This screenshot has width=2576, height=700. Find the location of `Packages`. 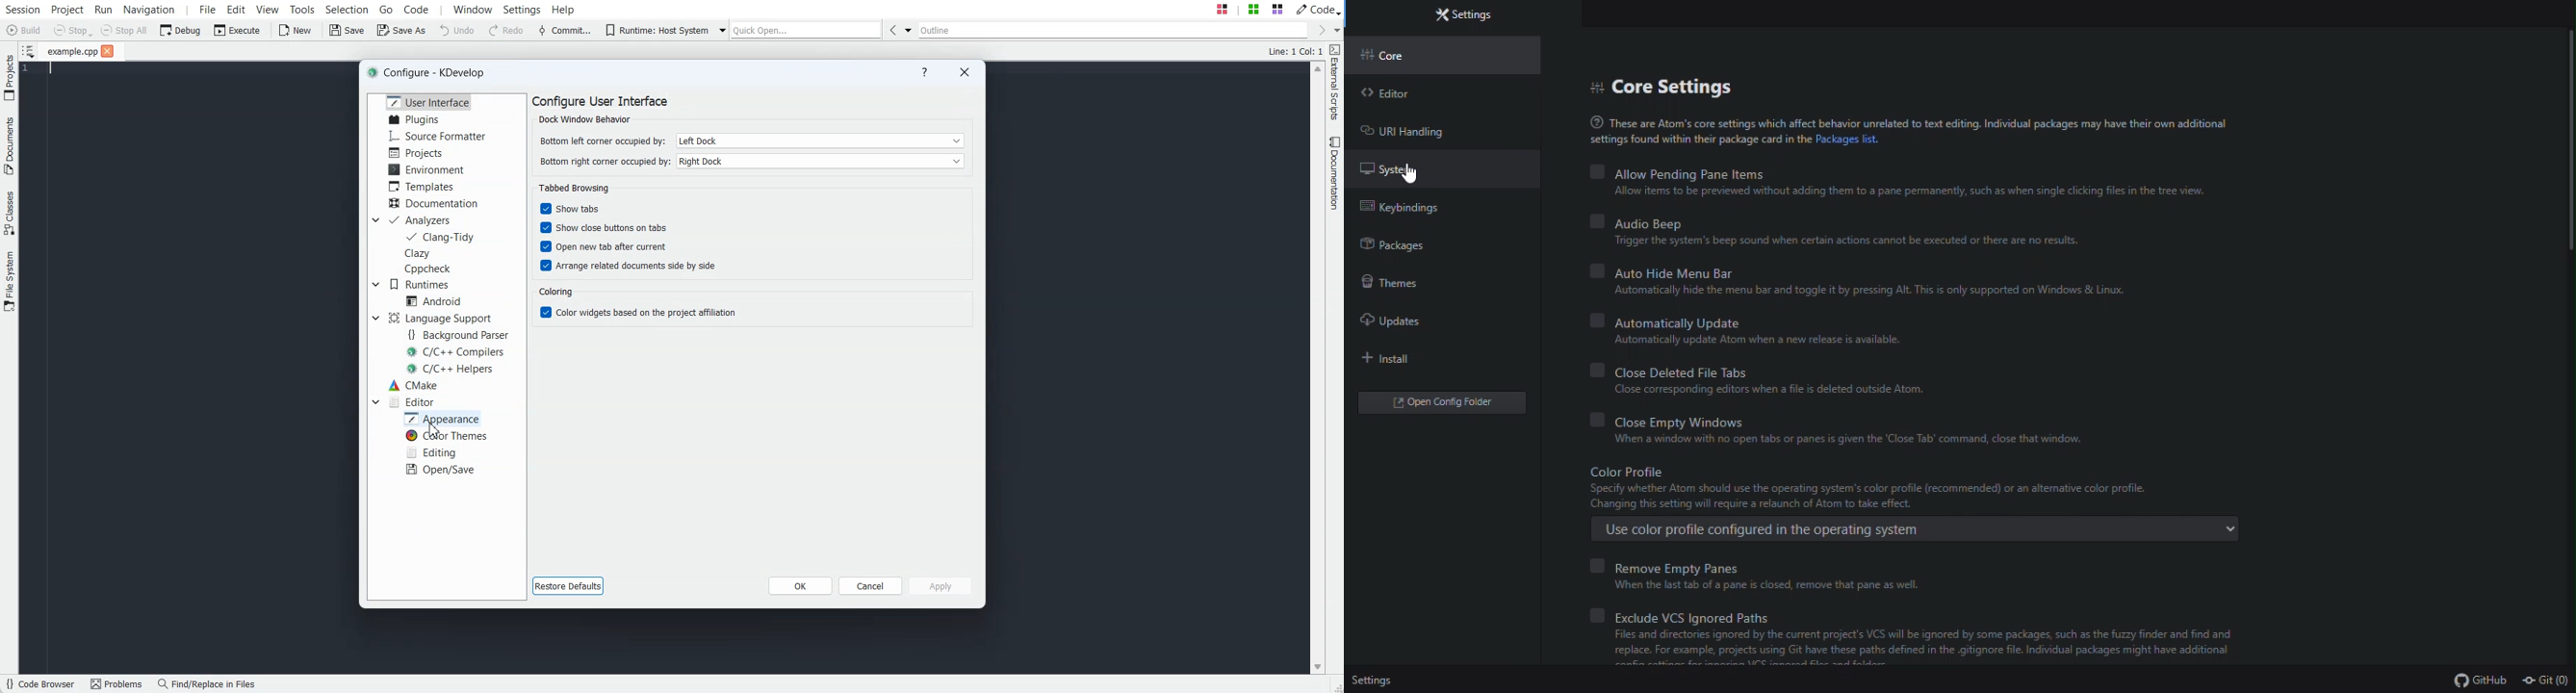

Packages is located at coordinates (1409, 248).